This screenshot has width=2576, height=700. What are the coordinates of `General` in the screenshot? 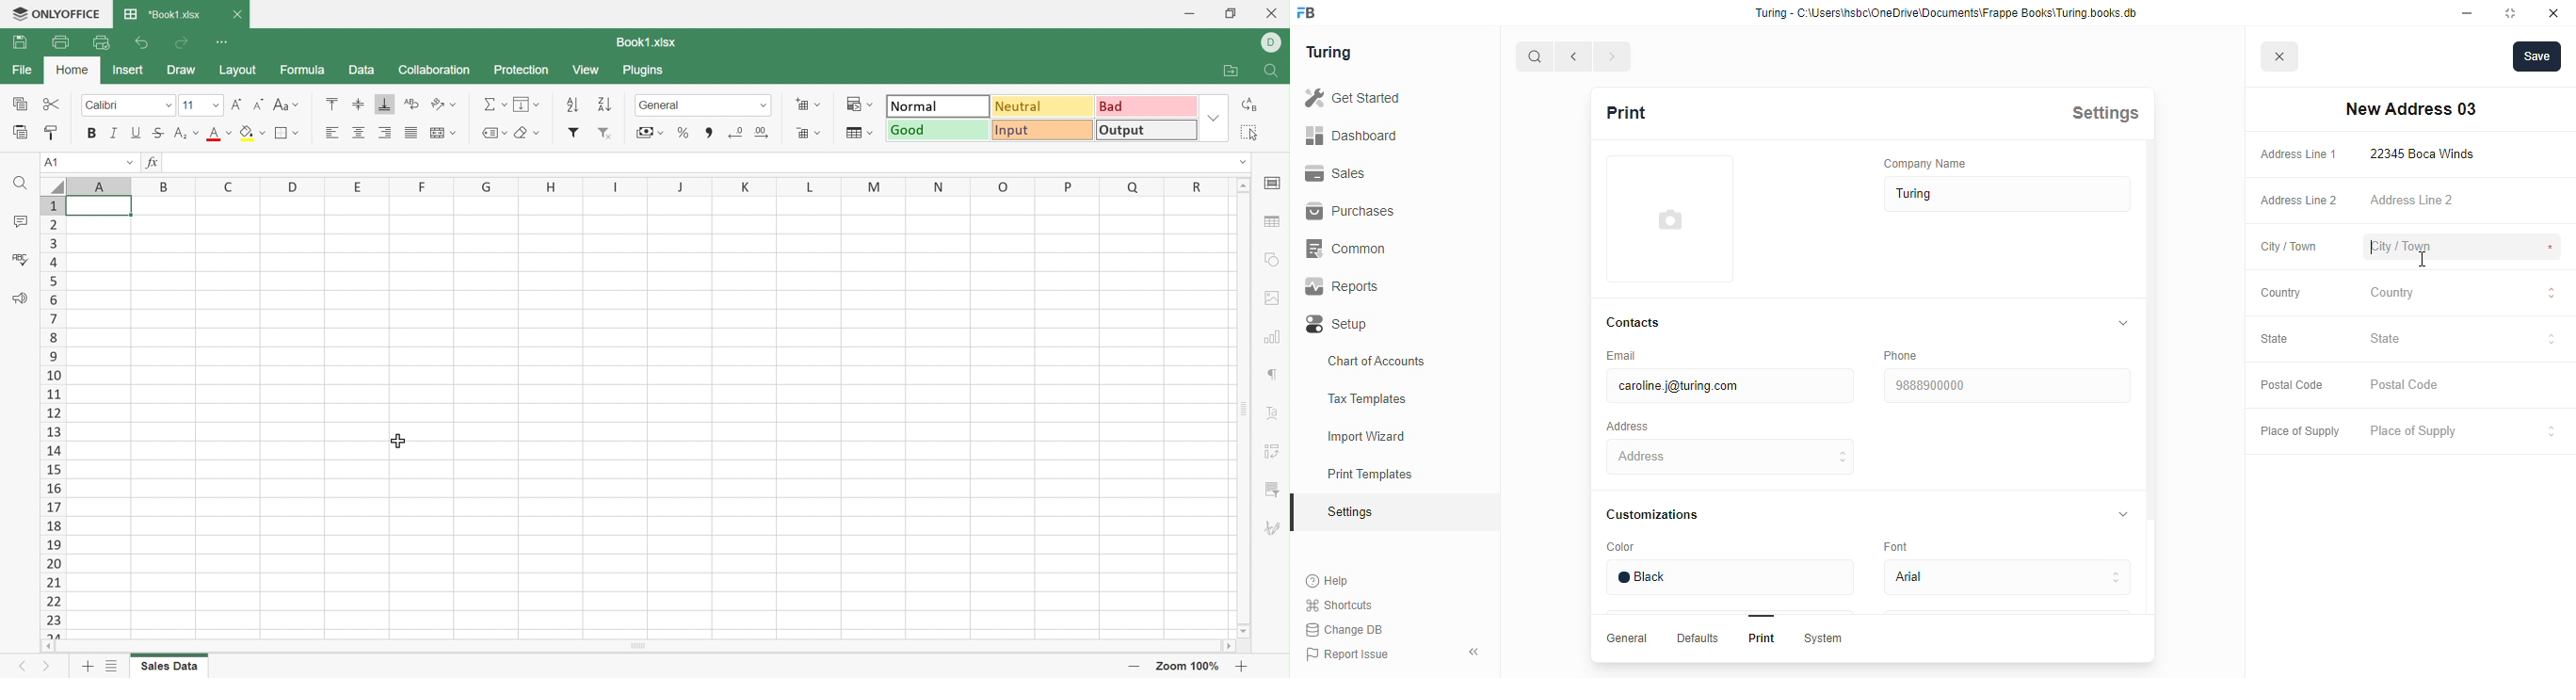 It's located at (670, 104).